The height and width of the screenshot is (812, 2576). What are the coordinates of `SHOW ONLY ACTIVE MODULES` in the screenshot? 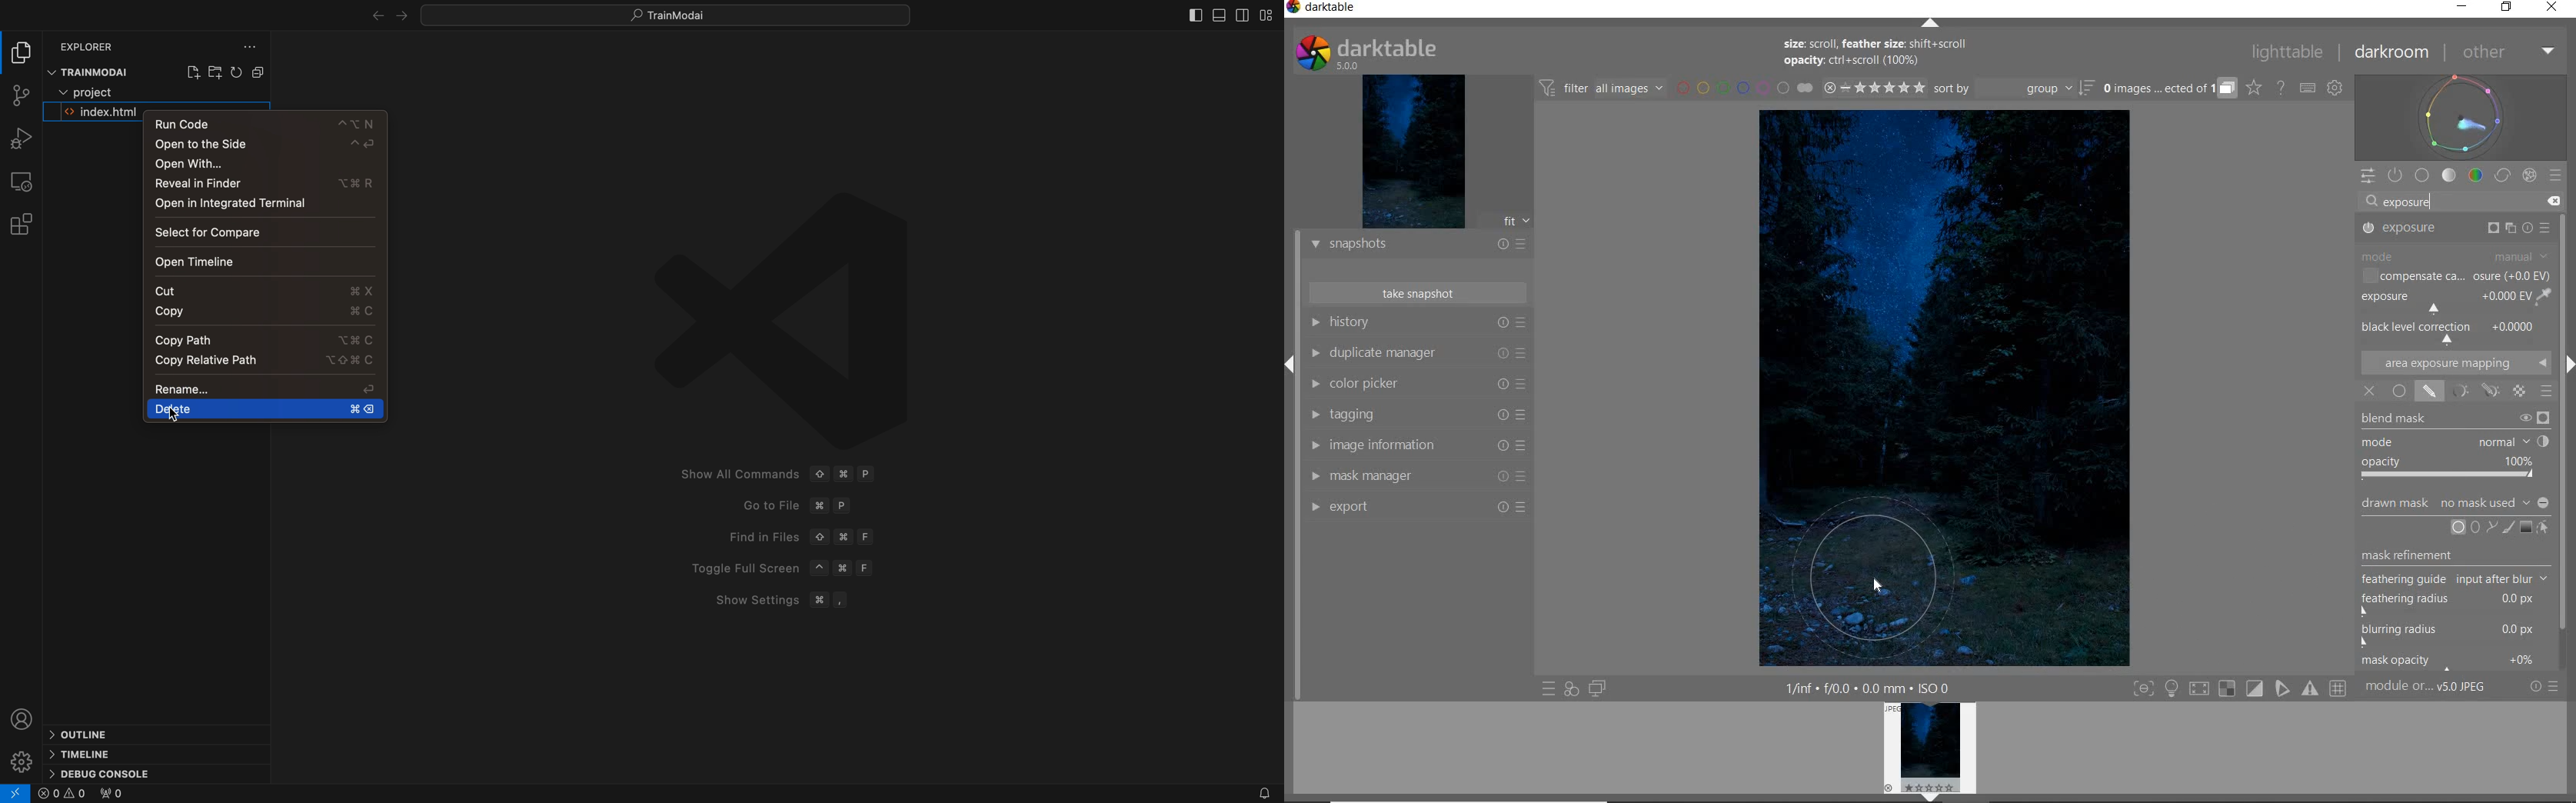 It's located at (2395, 175).